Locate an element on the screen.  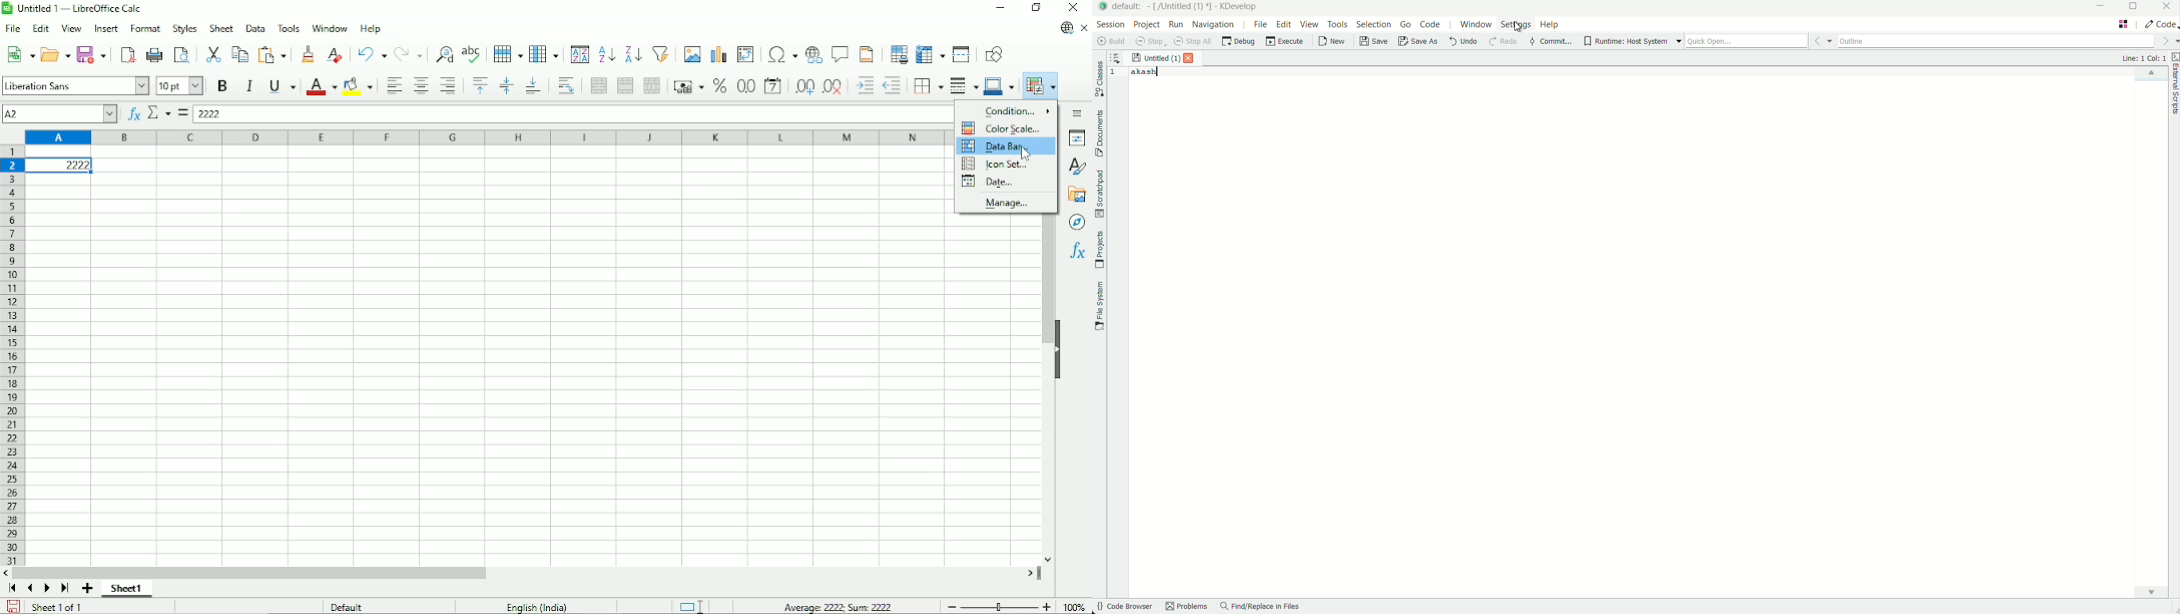
Styles is located at coordinates (1079, 167).